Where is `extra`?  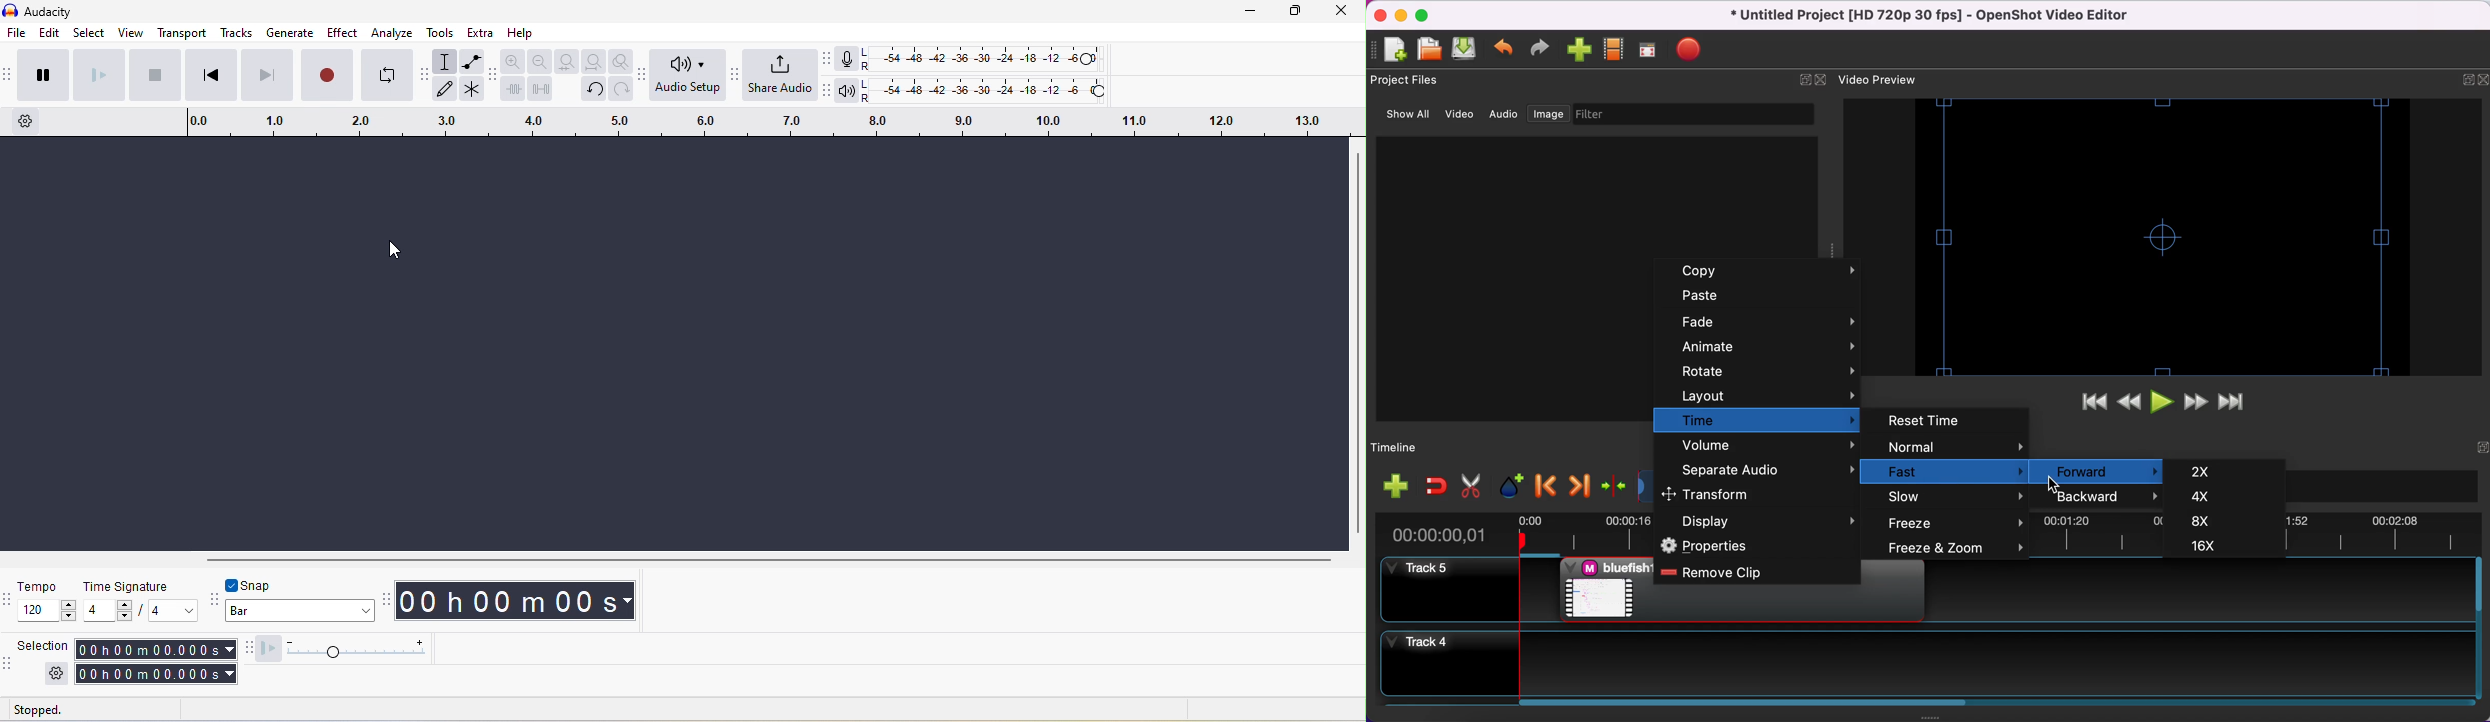 extra is located at coordinates (479, 32).